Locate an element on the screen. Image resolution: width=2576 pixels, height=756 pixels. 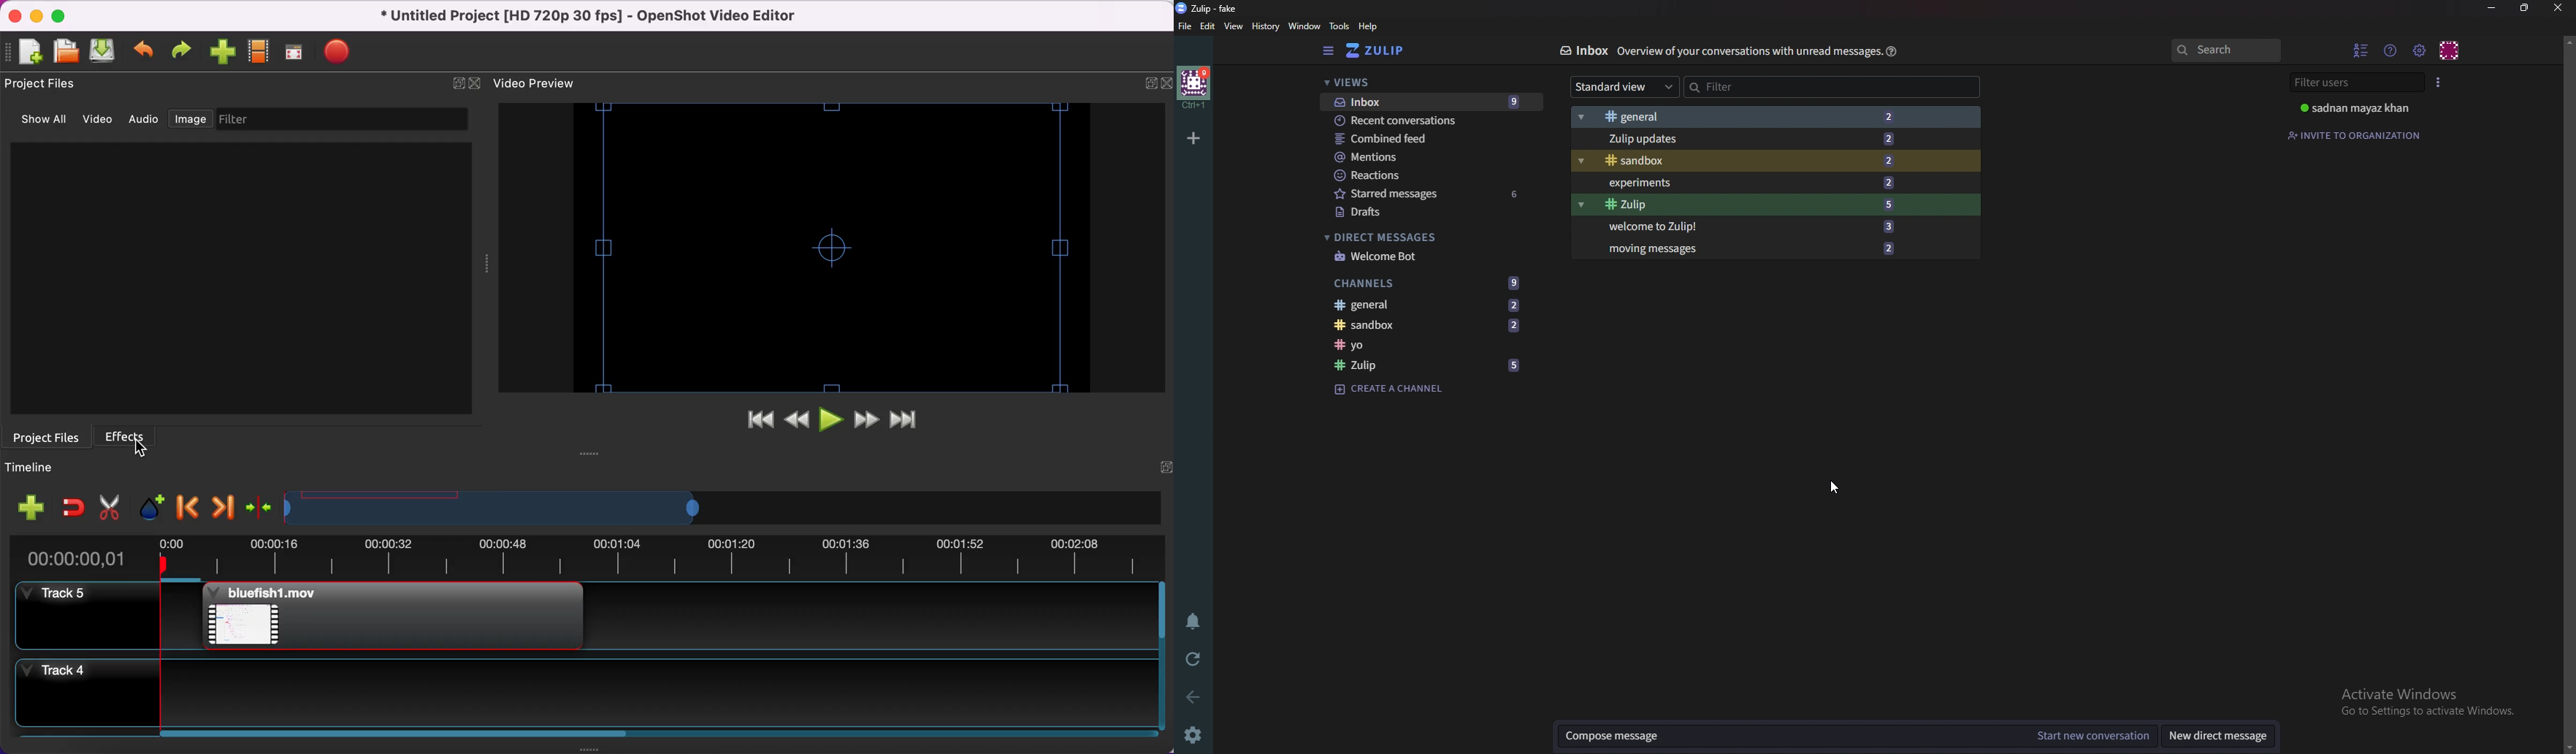
Filter is located at coordinates (1751, 87).